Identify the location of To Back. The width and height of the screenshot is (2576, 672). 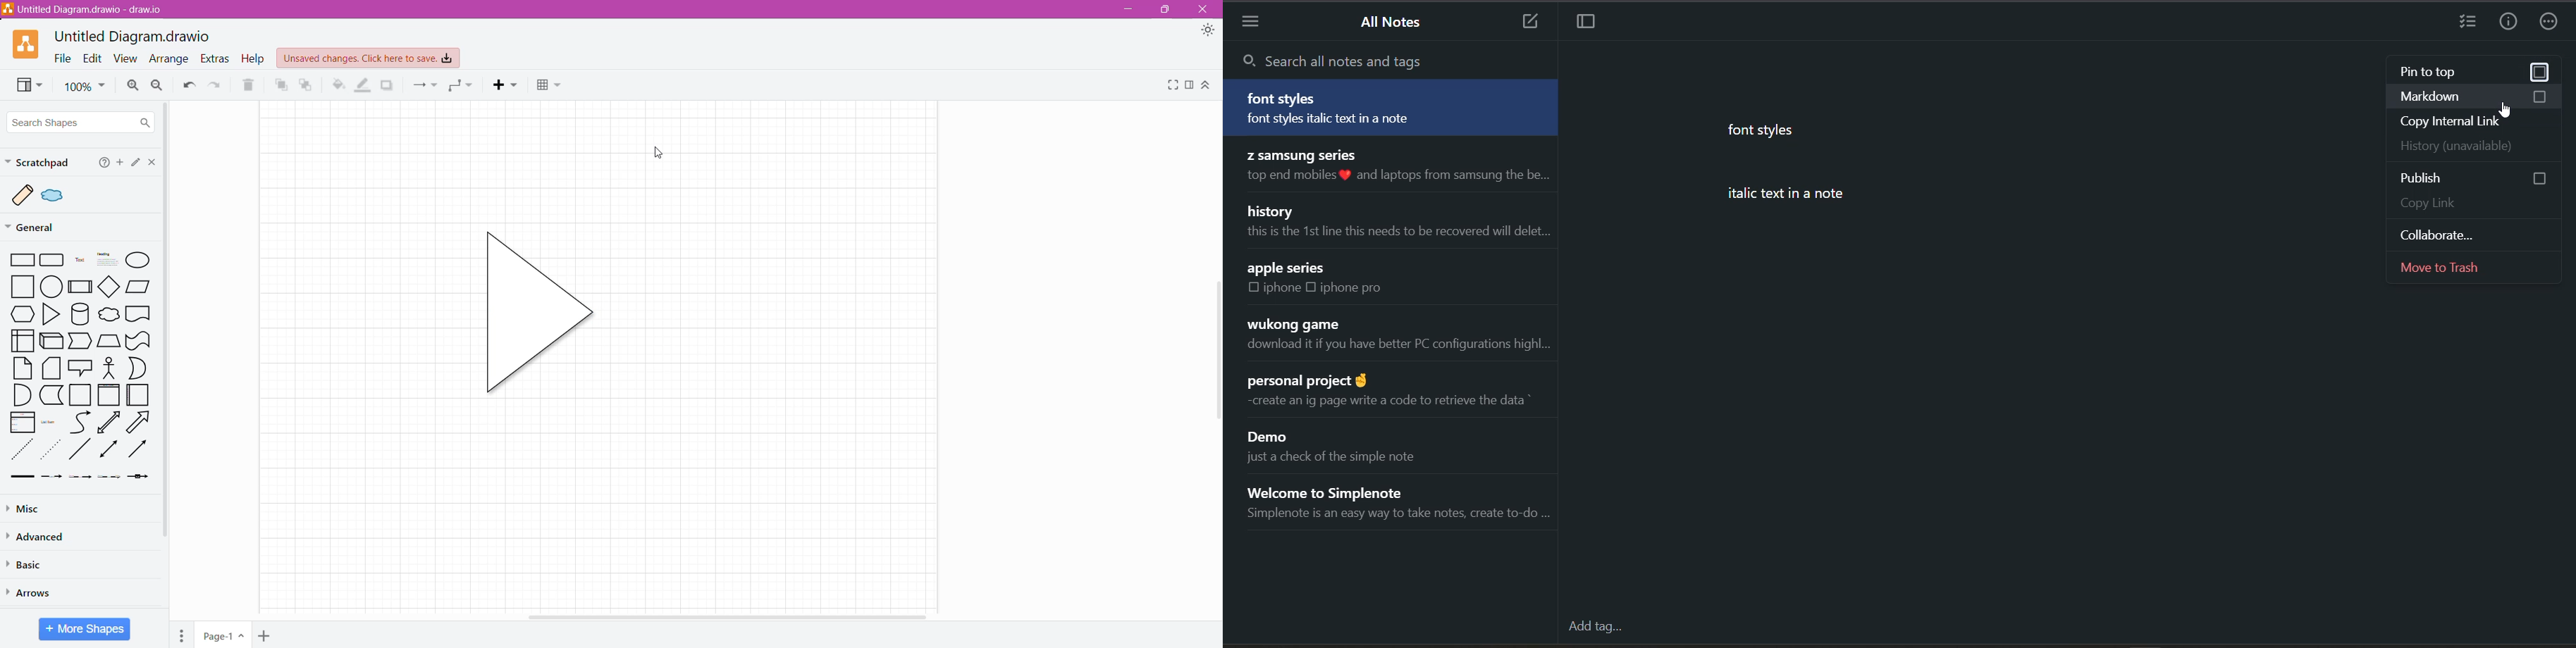
(308, 84).